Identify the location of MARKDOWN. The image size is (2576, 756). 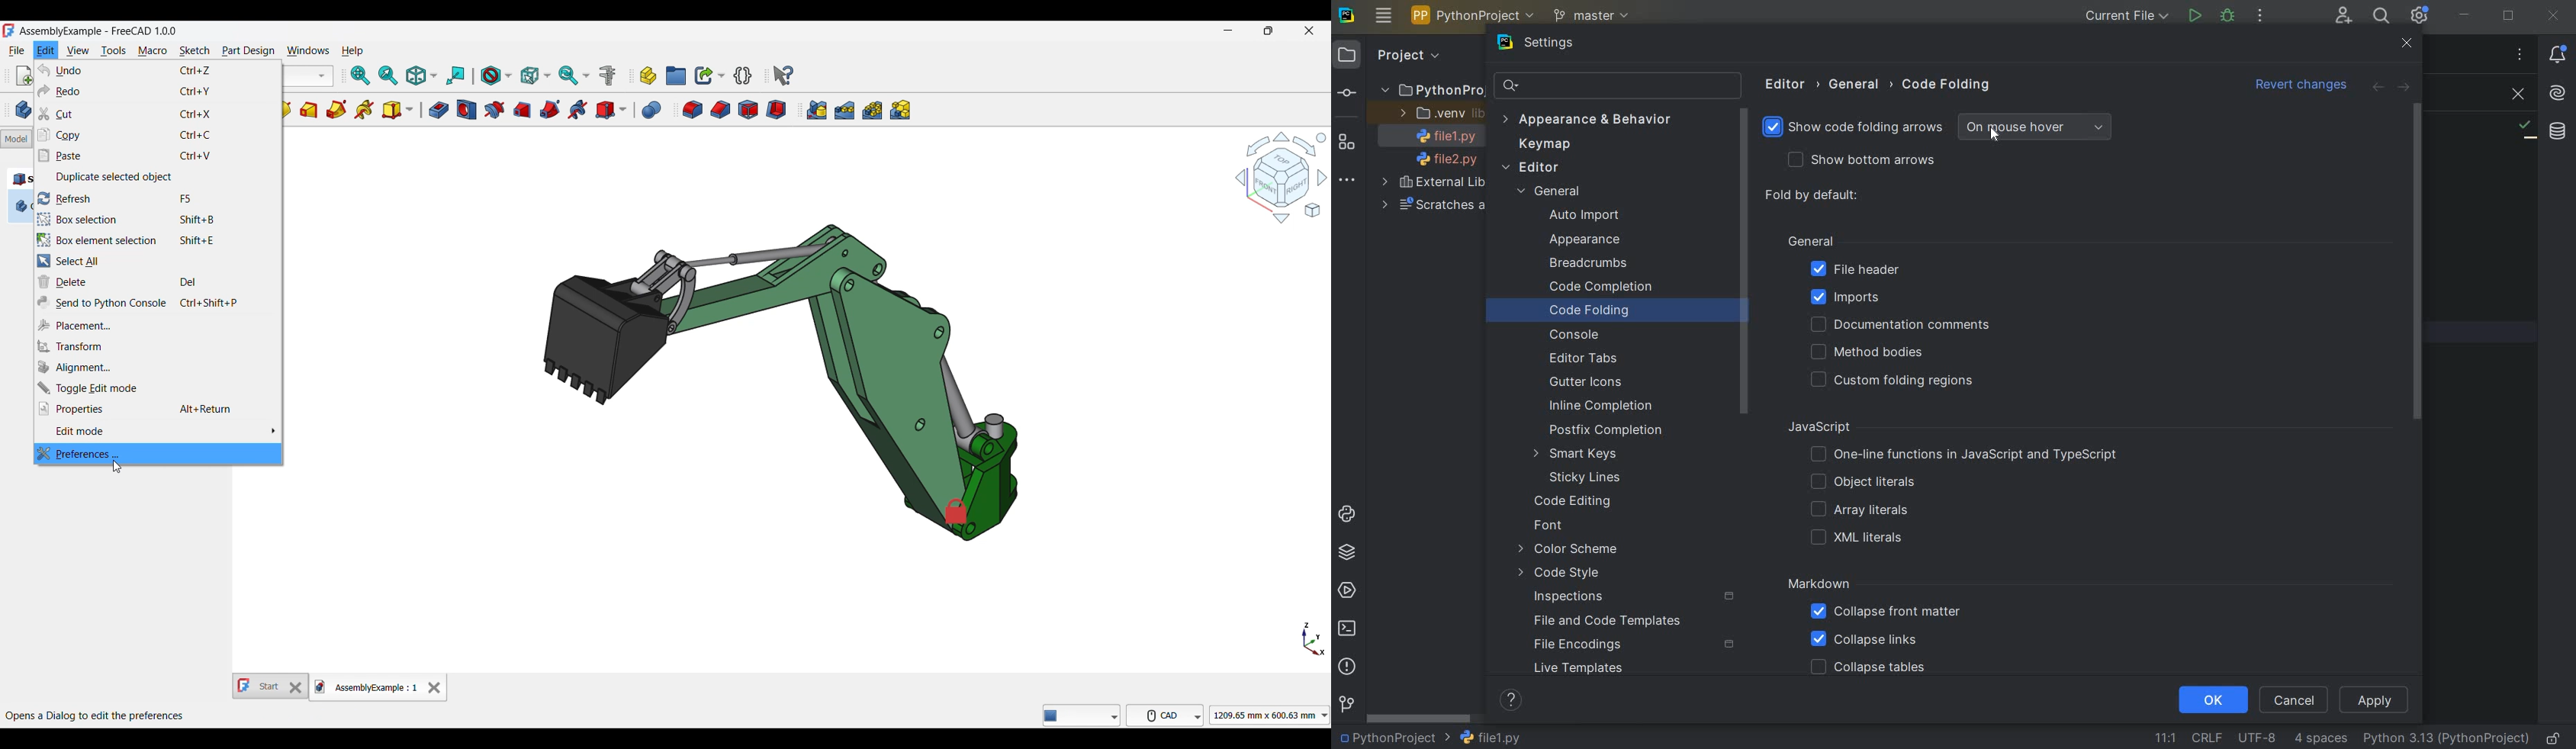
(1819, 584).